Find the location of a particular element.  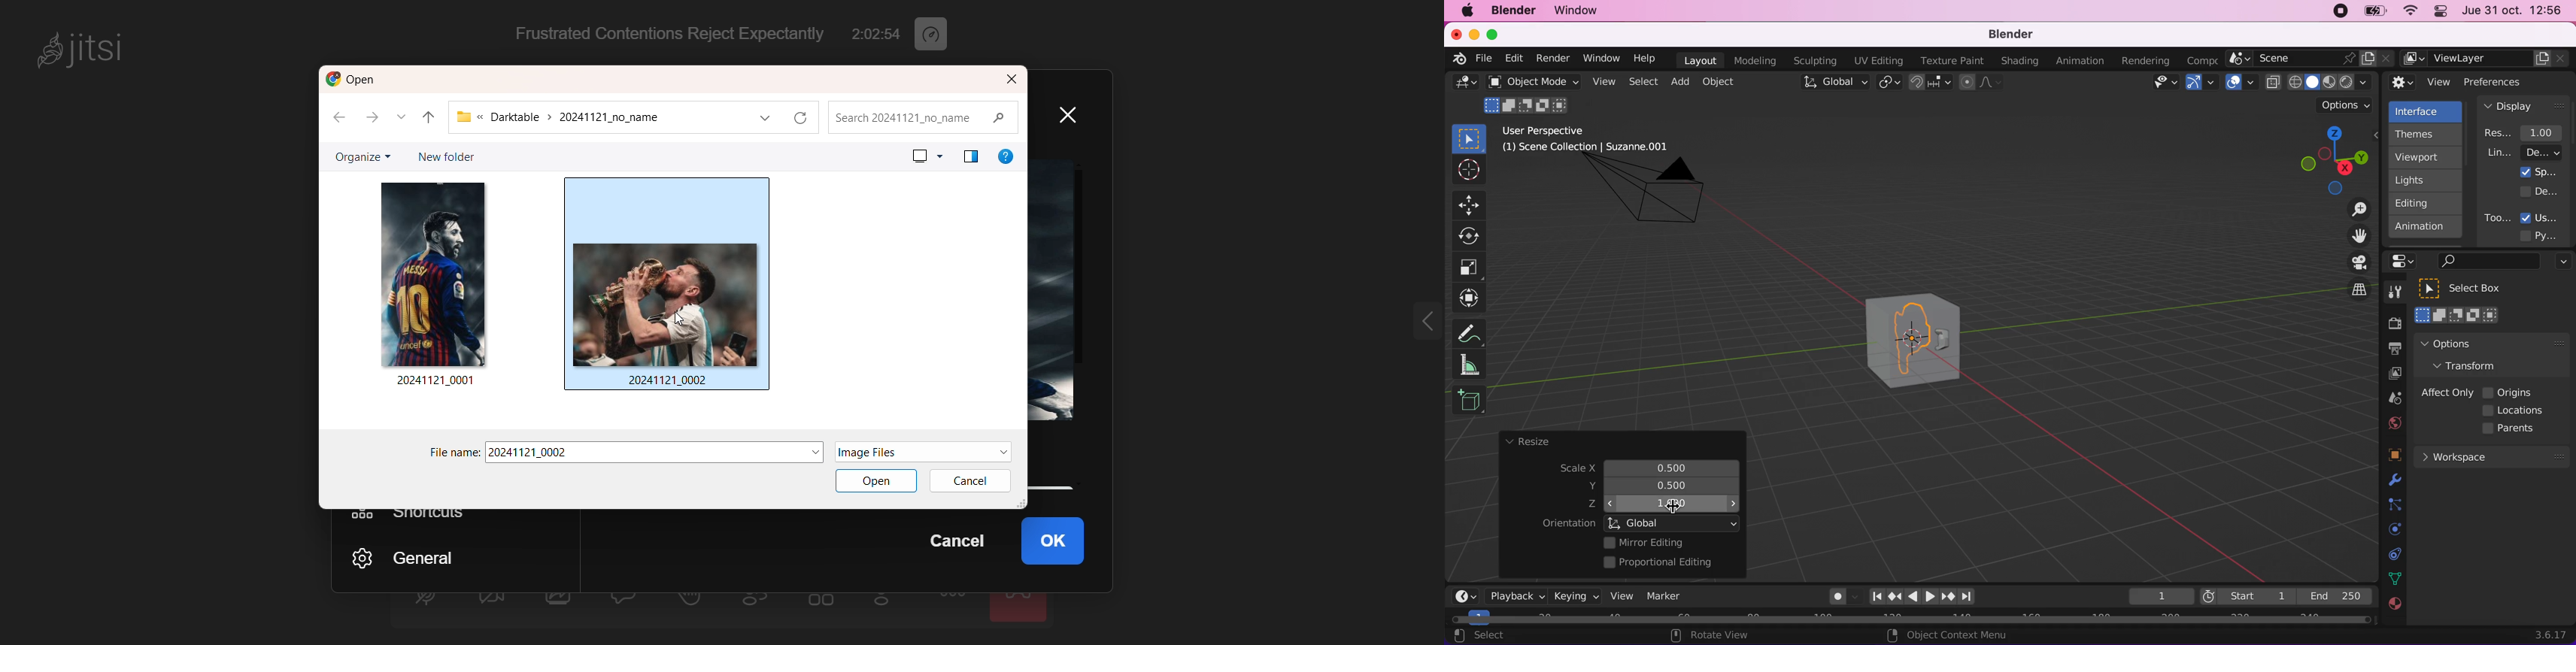

202411210002 is located at coordinates (668, 381).